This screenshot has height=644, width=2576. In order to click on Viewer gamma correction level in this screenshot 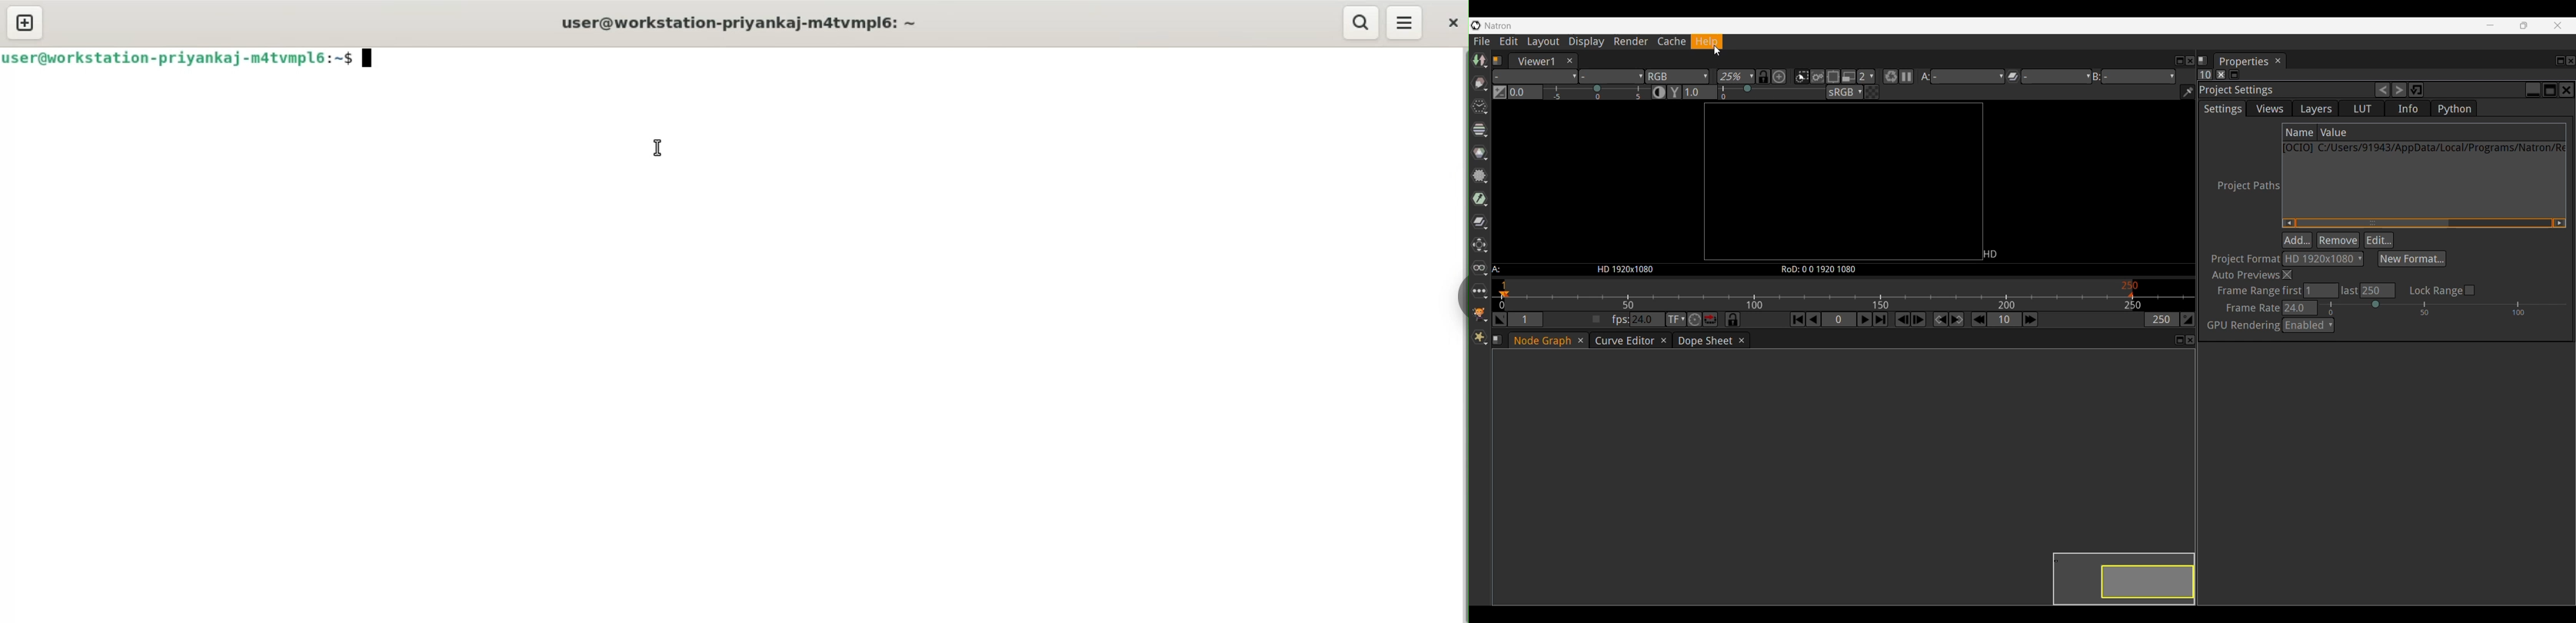, I will do `click(1773, 91)`.